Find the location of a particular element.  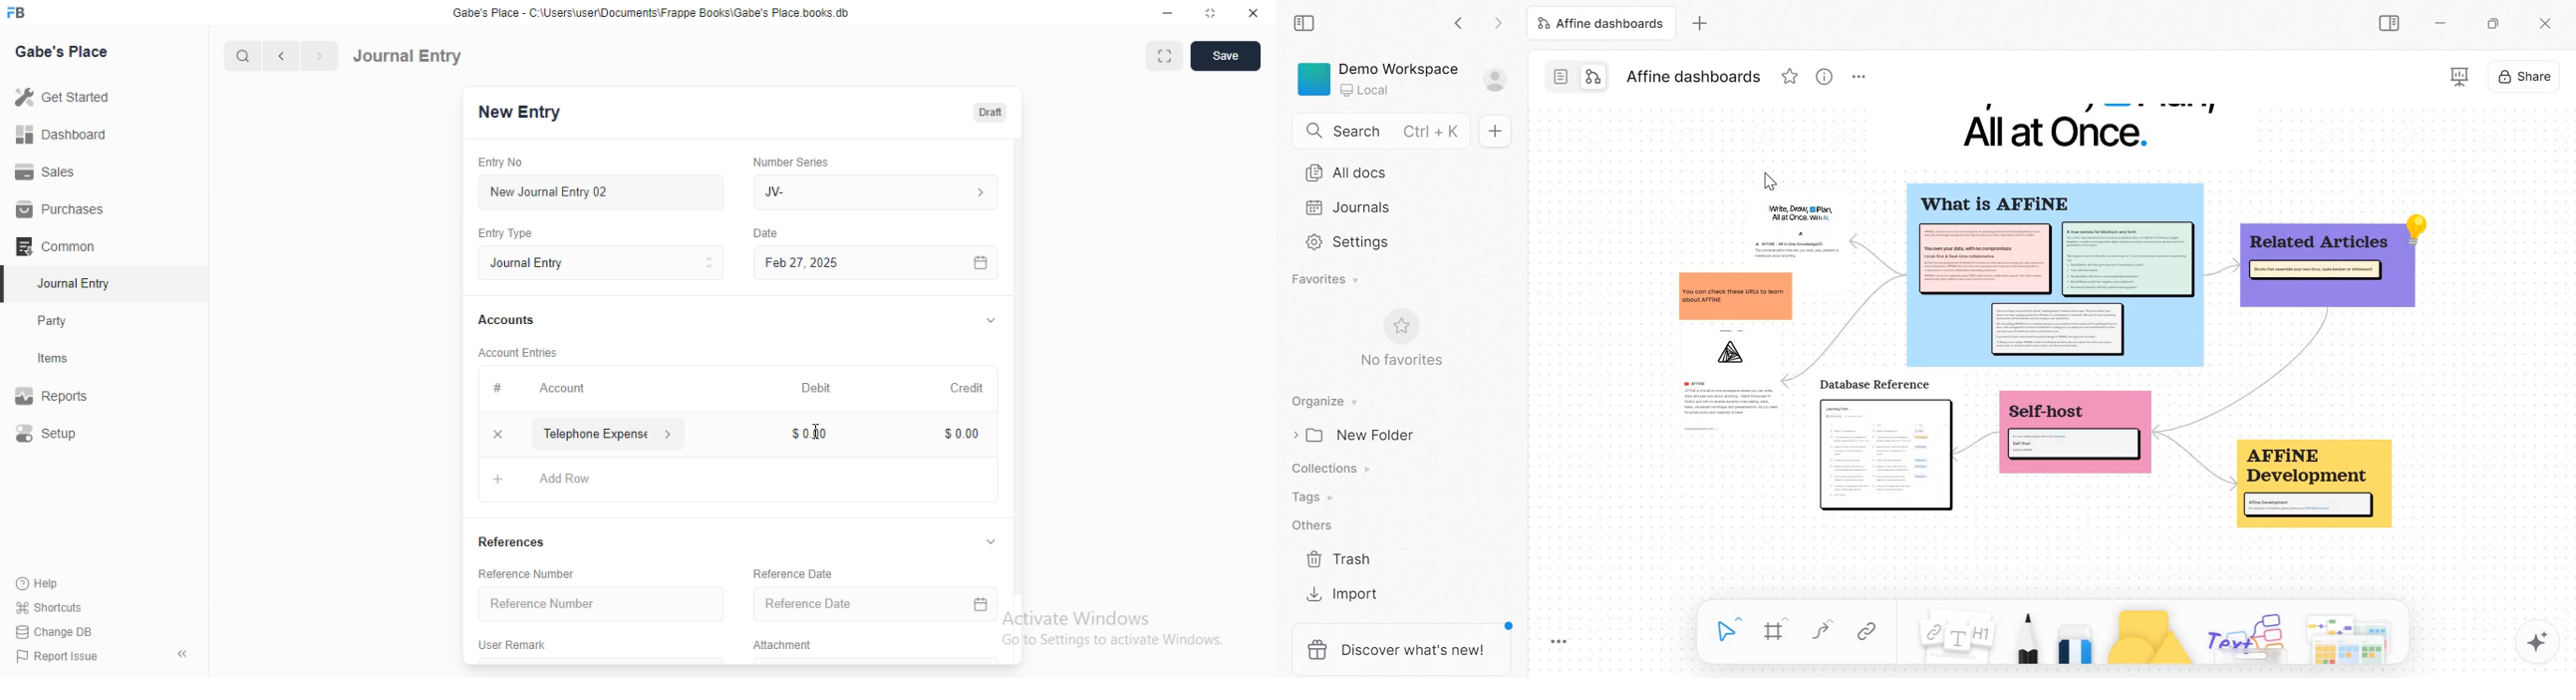

More options is located at coordinates (1862, 79).